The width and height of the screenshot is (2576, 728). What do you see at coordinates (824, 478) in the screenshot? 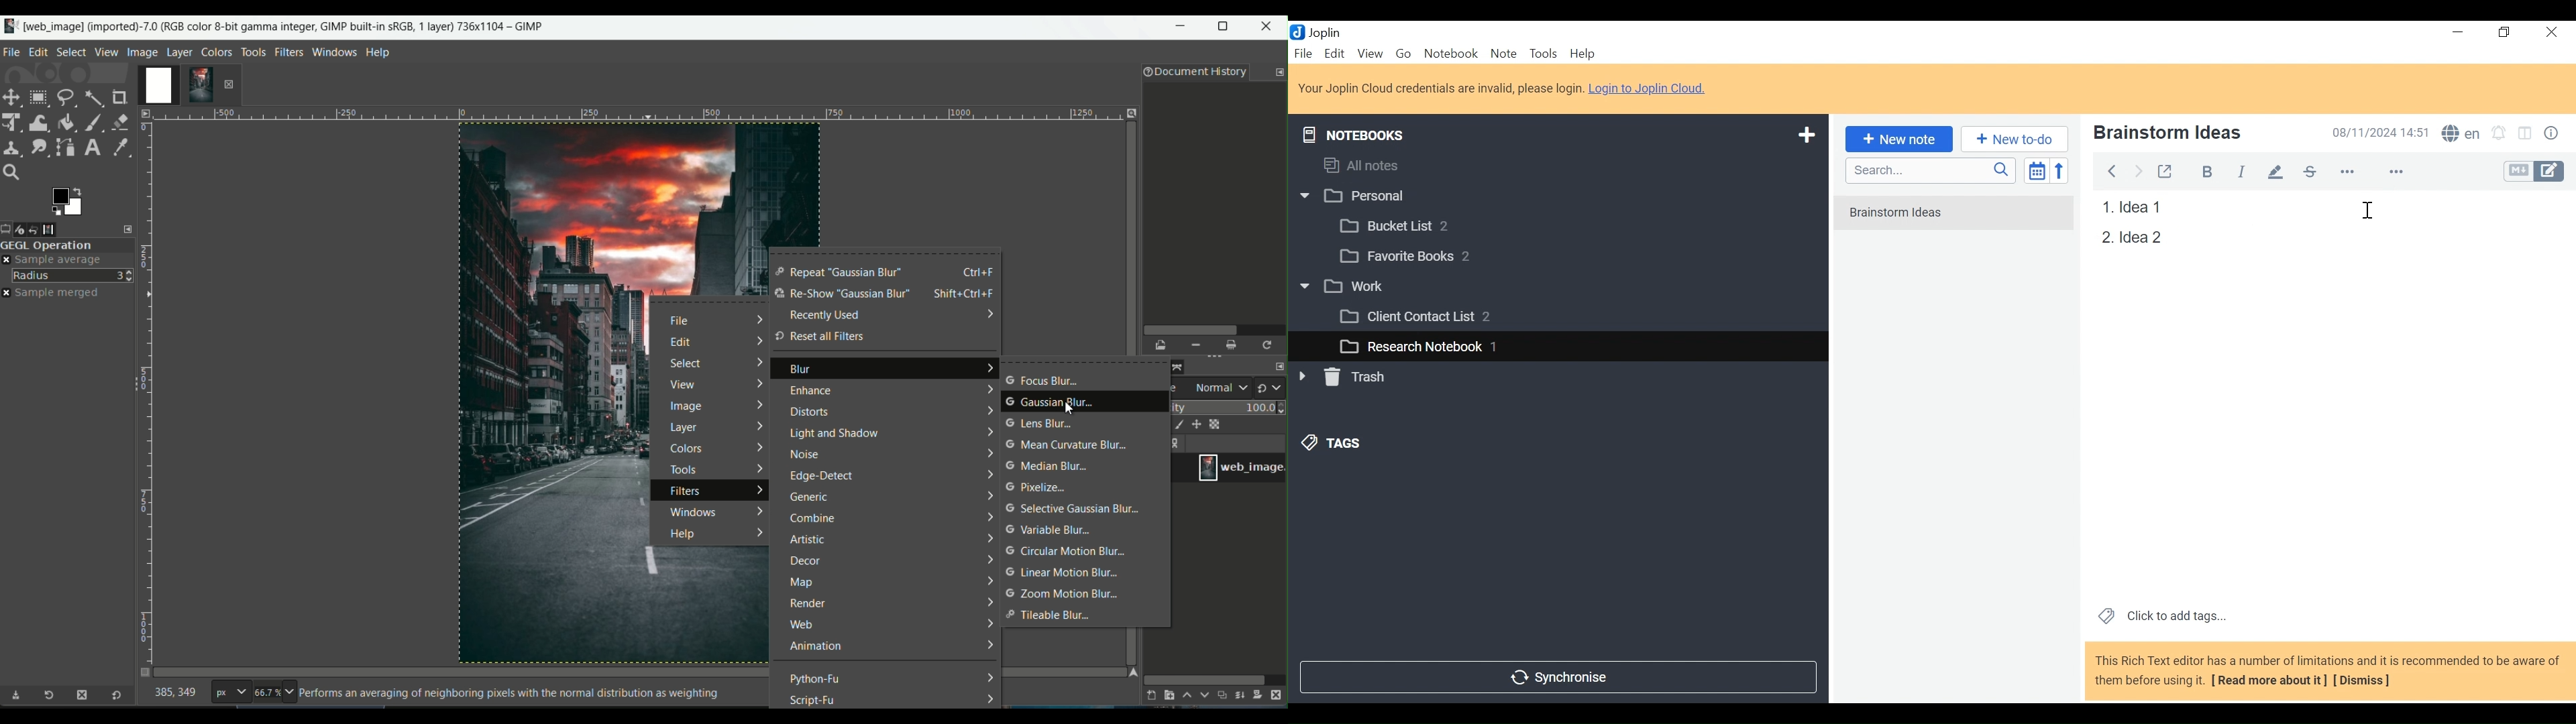
I see `edge detect` at bounding box center [824, 478].